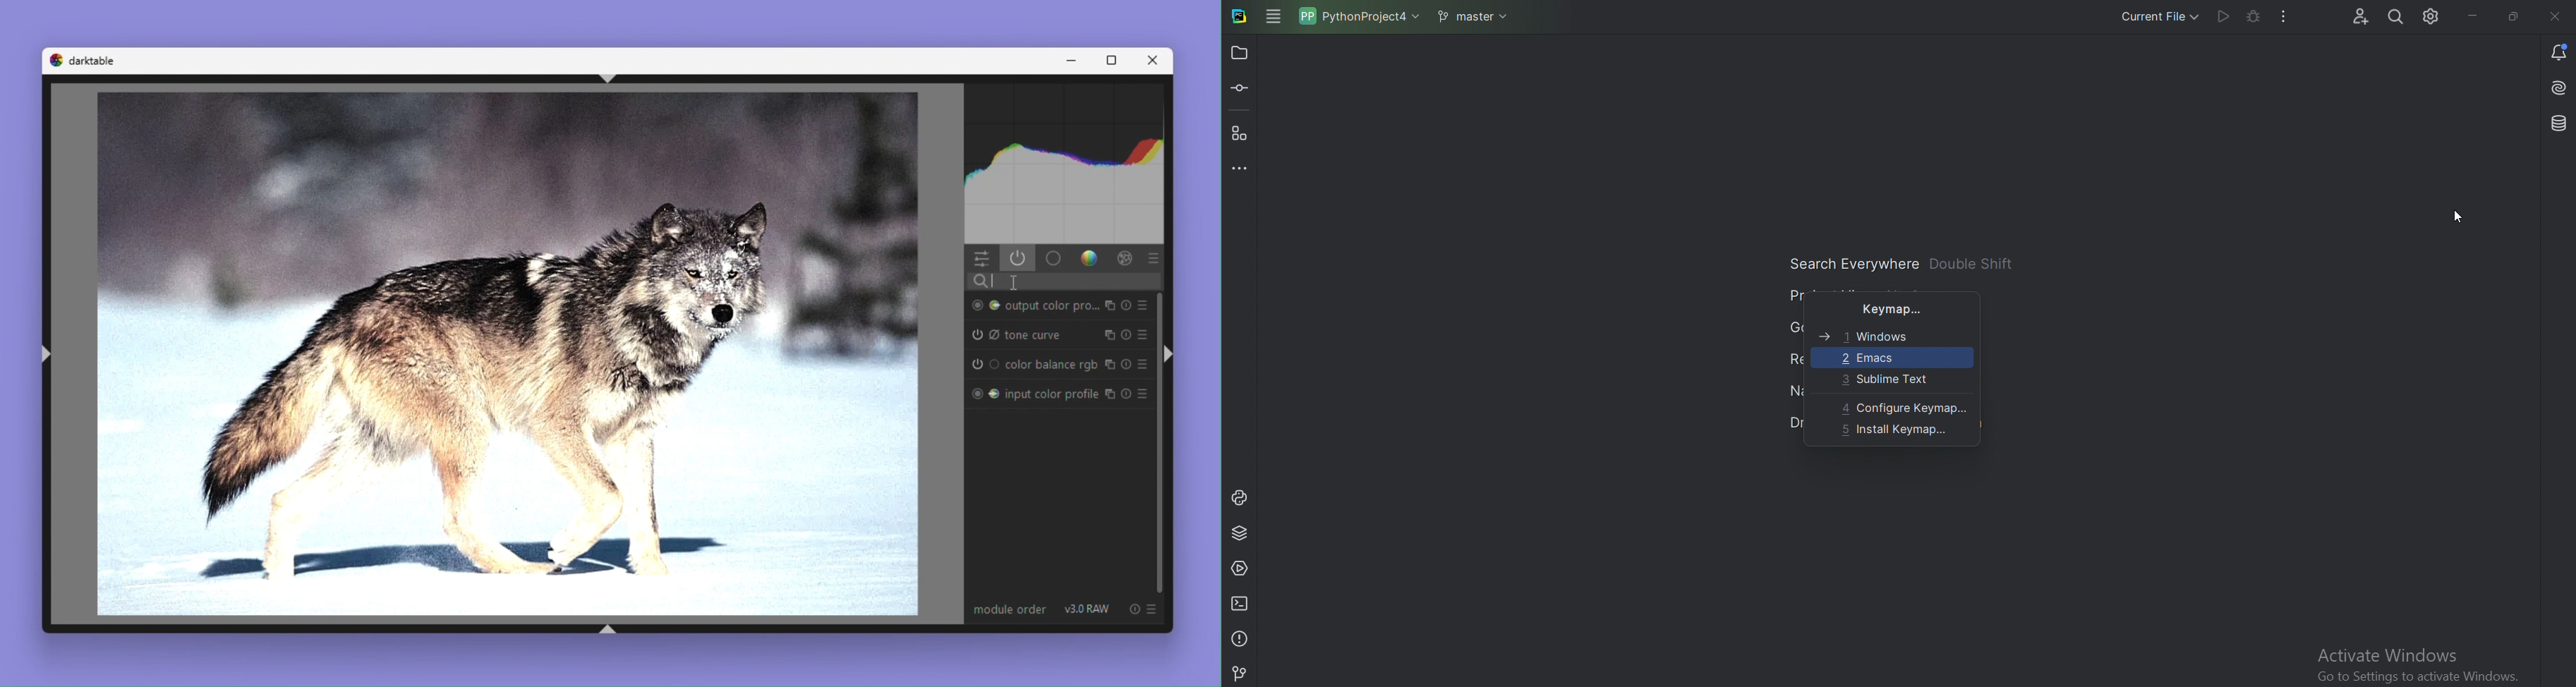 This screenshot has width=2576, height=700. Describe the element at coordinates (2285, 16) in the screenshot. I see `More actions` at that location.